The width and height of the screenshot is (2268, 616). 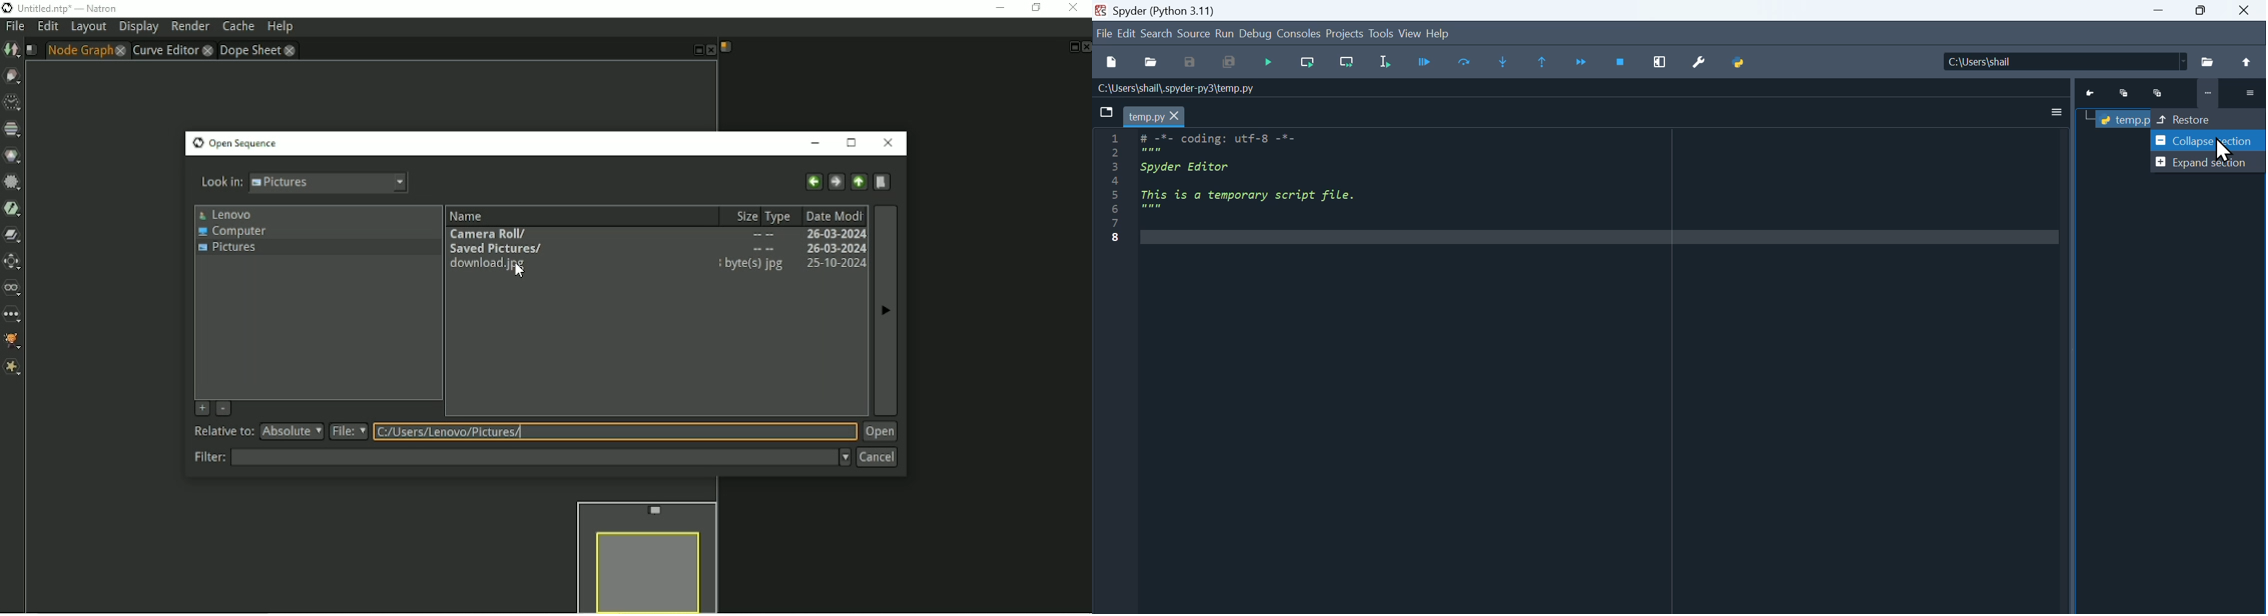 I want to click on More options, so click(x=2248, y=92).